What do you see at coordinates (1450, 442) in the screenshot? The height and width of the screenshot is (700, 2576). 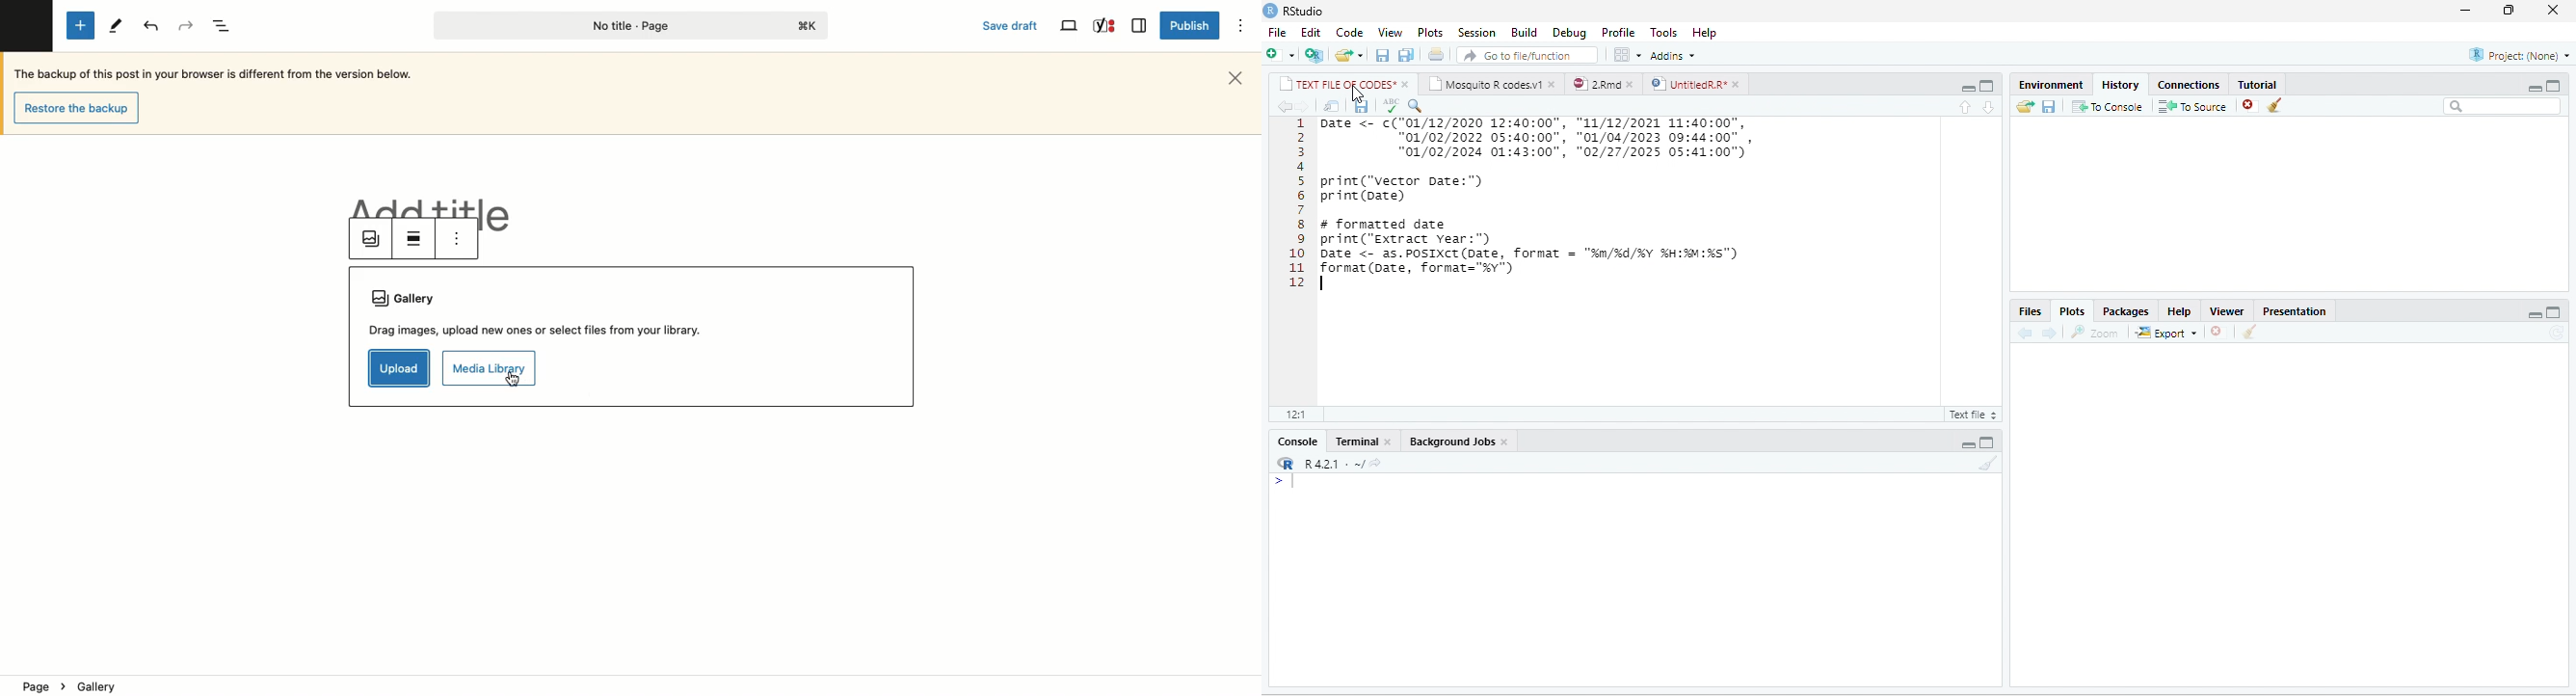 I see `Background Jobs` at bounding box center [1450, 442].